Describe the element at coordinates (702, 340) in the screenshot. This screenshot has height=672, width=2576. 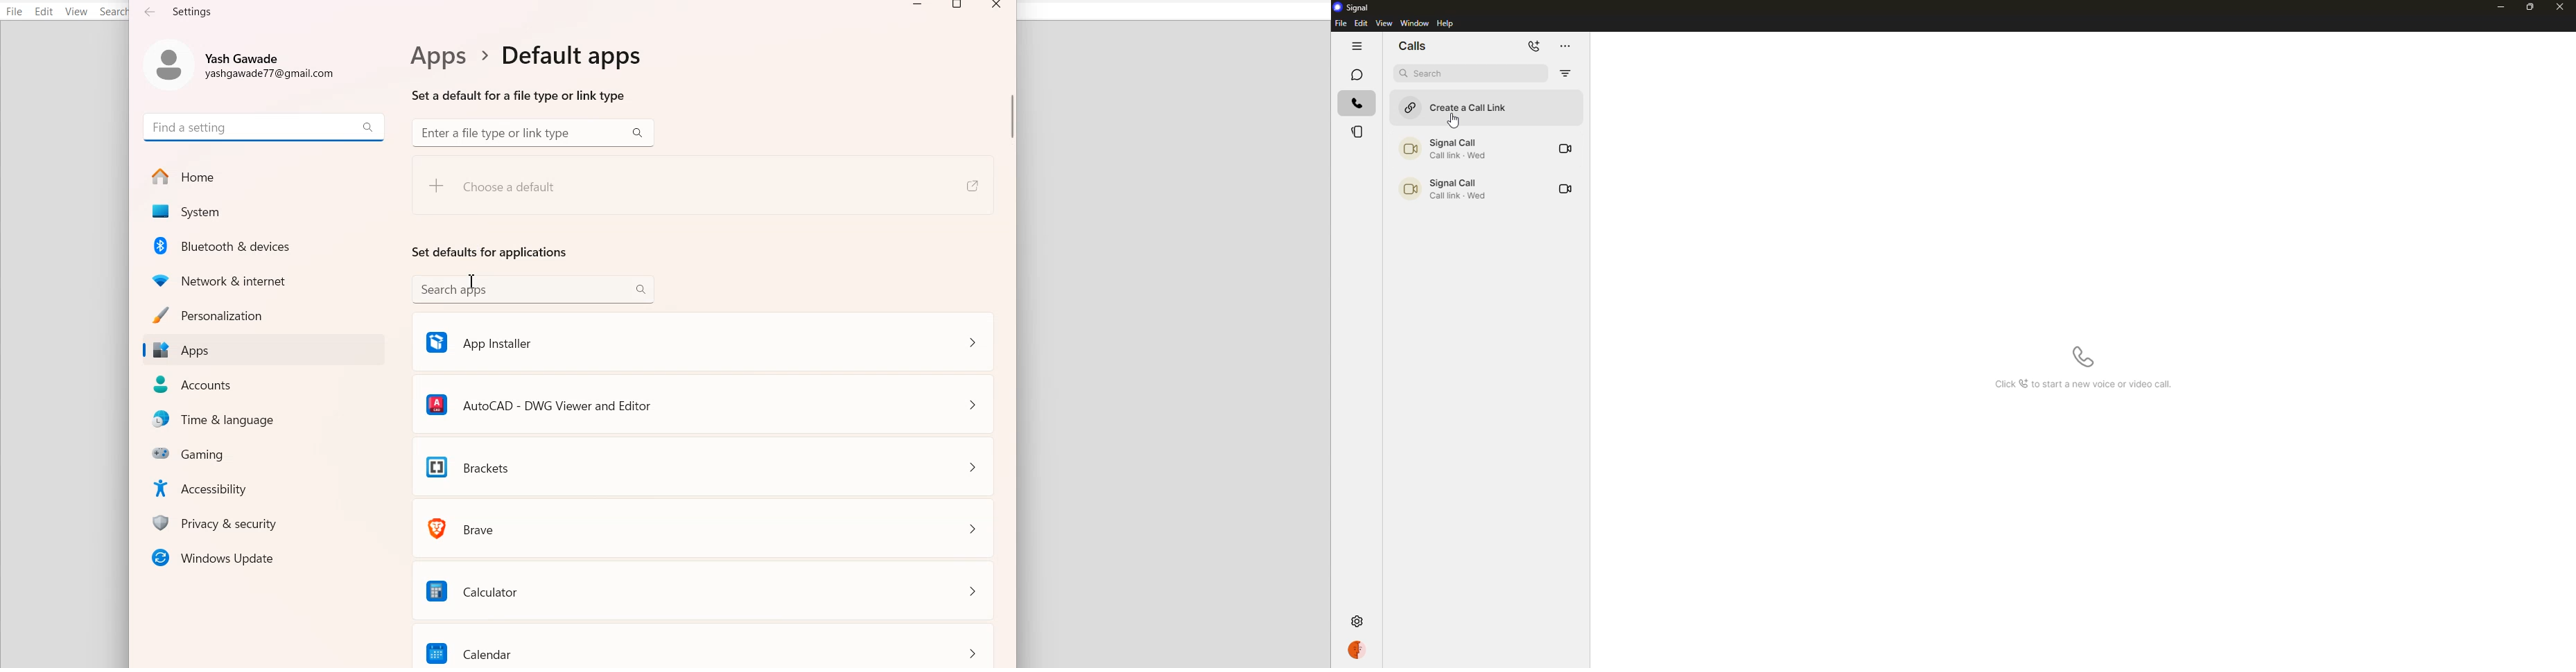
I see `App Installer` at that location.